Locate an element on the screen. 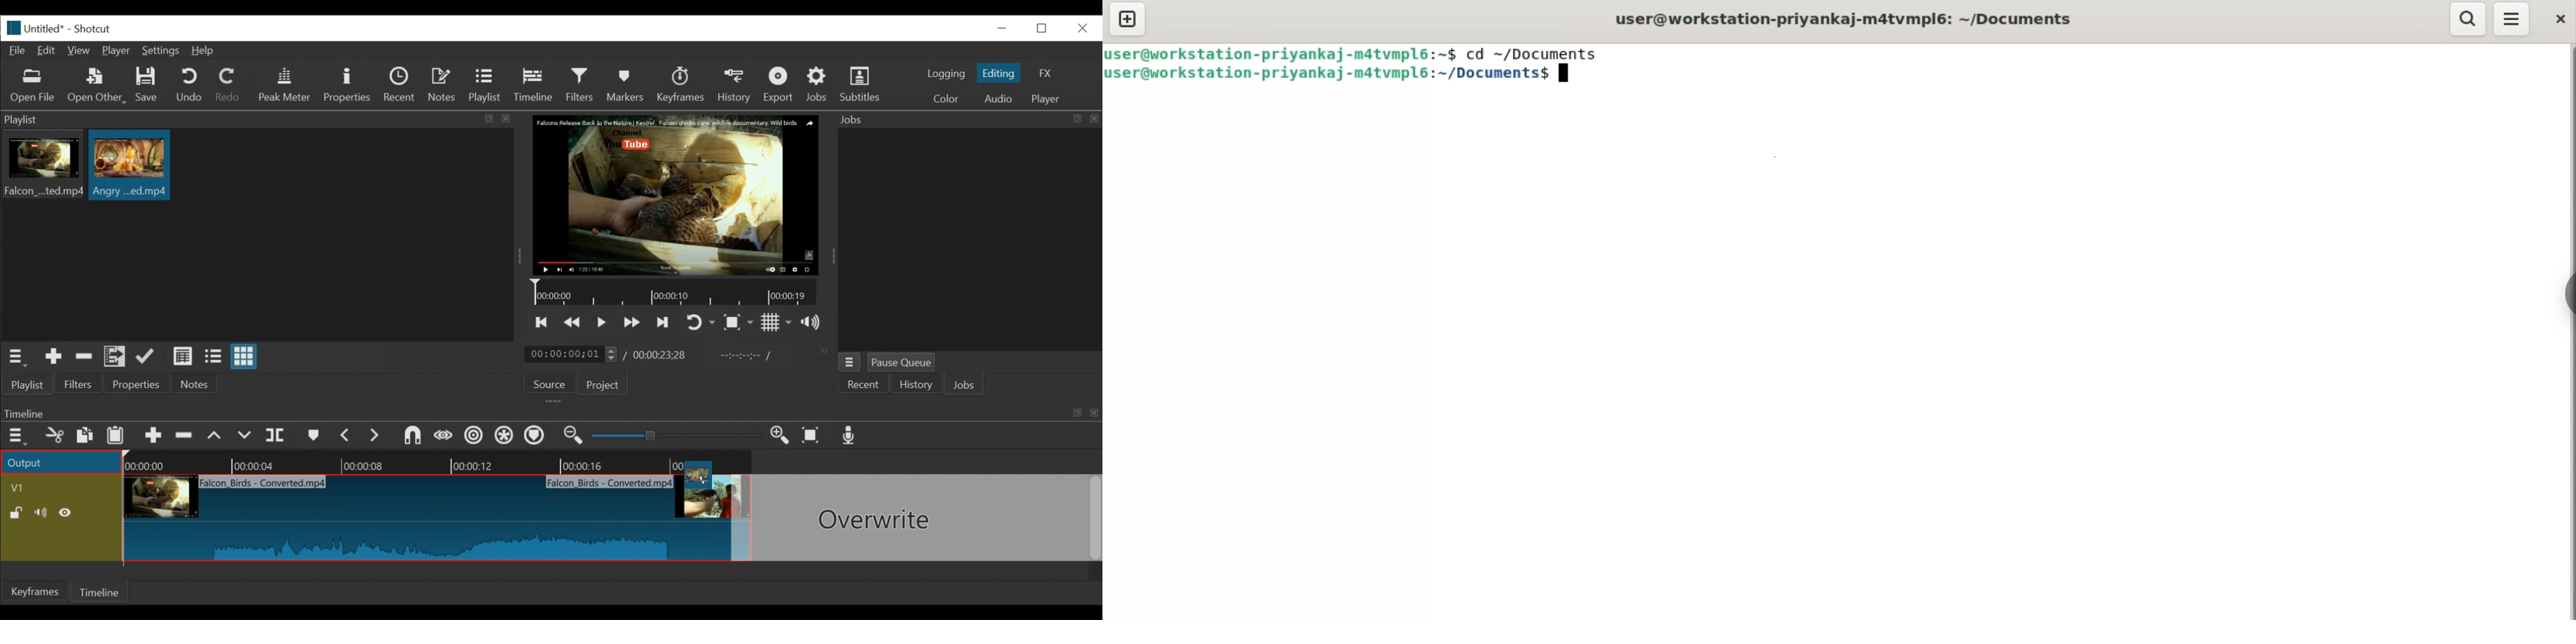 This screenshot has height=644, width=2576. Zoom timeline to fit is located at coordinates (814, 436).